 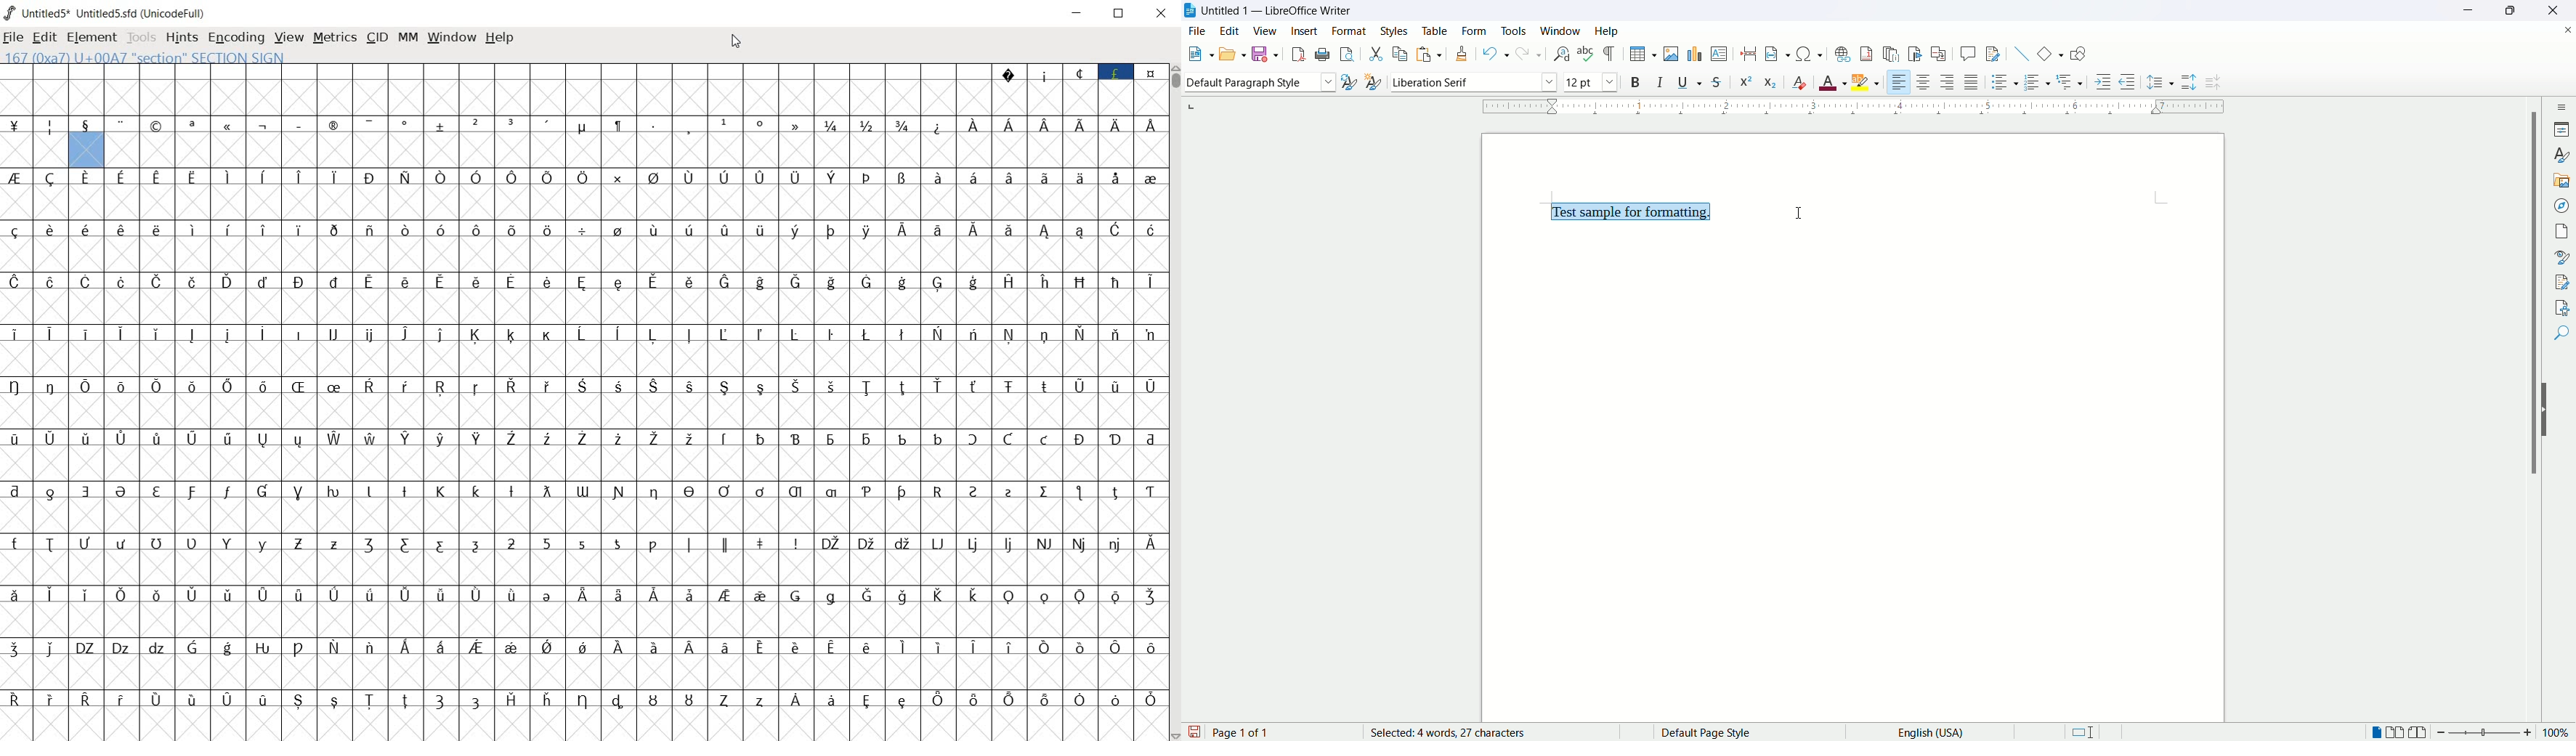 What do you see at coordinates (104, 13) in the screenshot?
I see `Untitled1 Untitled1.sfd (UnicodeFull)` at bounding box center [104, 13].